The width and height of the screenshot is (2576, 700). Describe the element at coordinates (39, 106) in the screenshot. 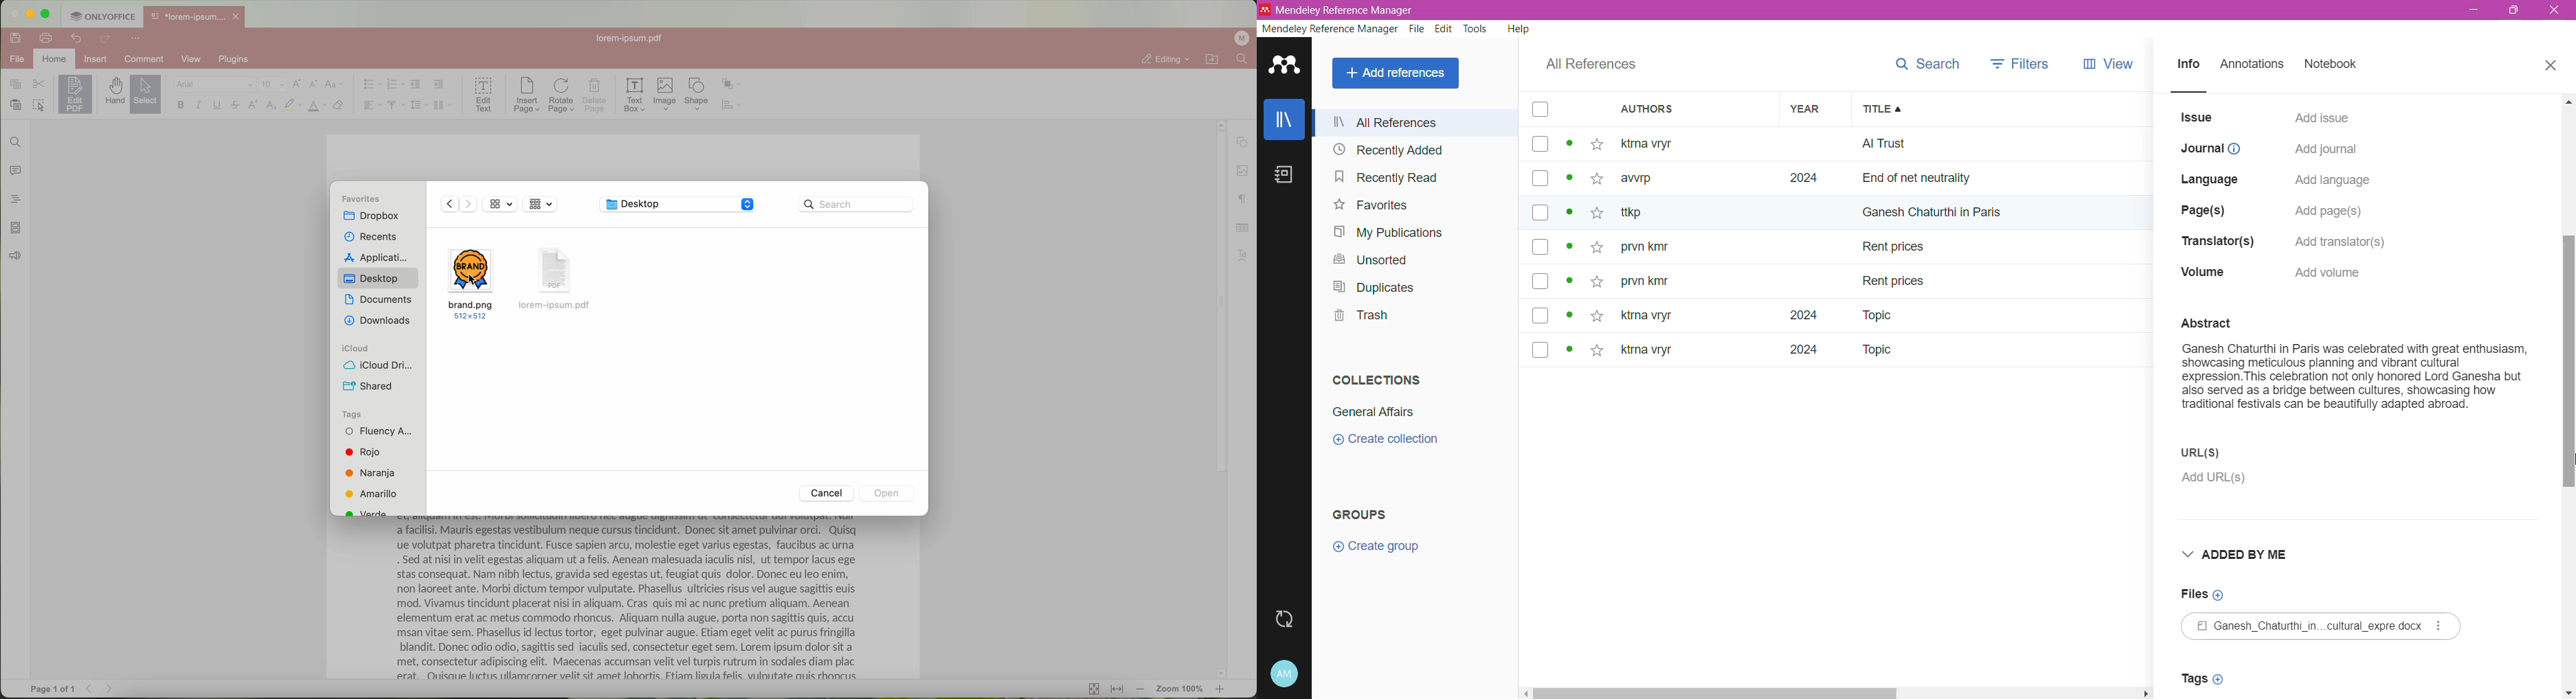

I see `select all` at that location.